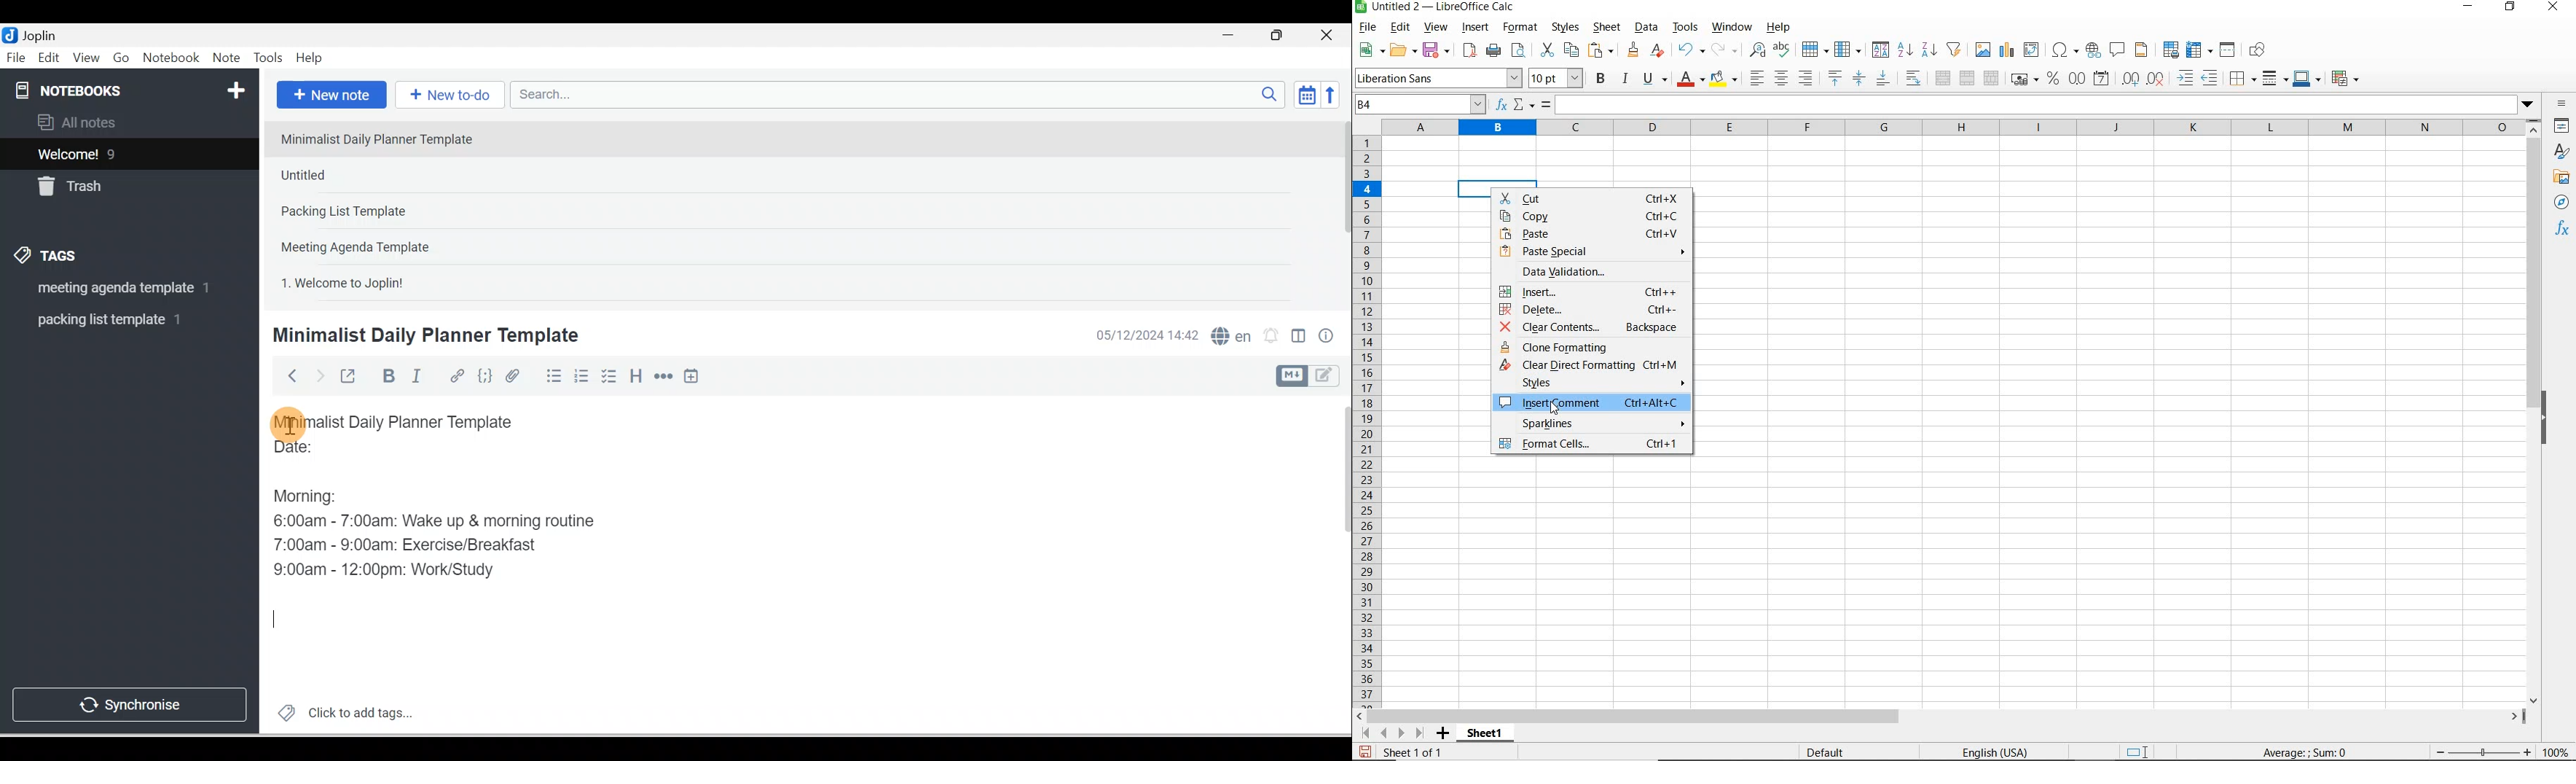 This screenshot has width=2576, height=784. What do you see at coordinates (1635, 50) in the screenshot?
I see `clone formatting` at bounding box center [1635, 50].